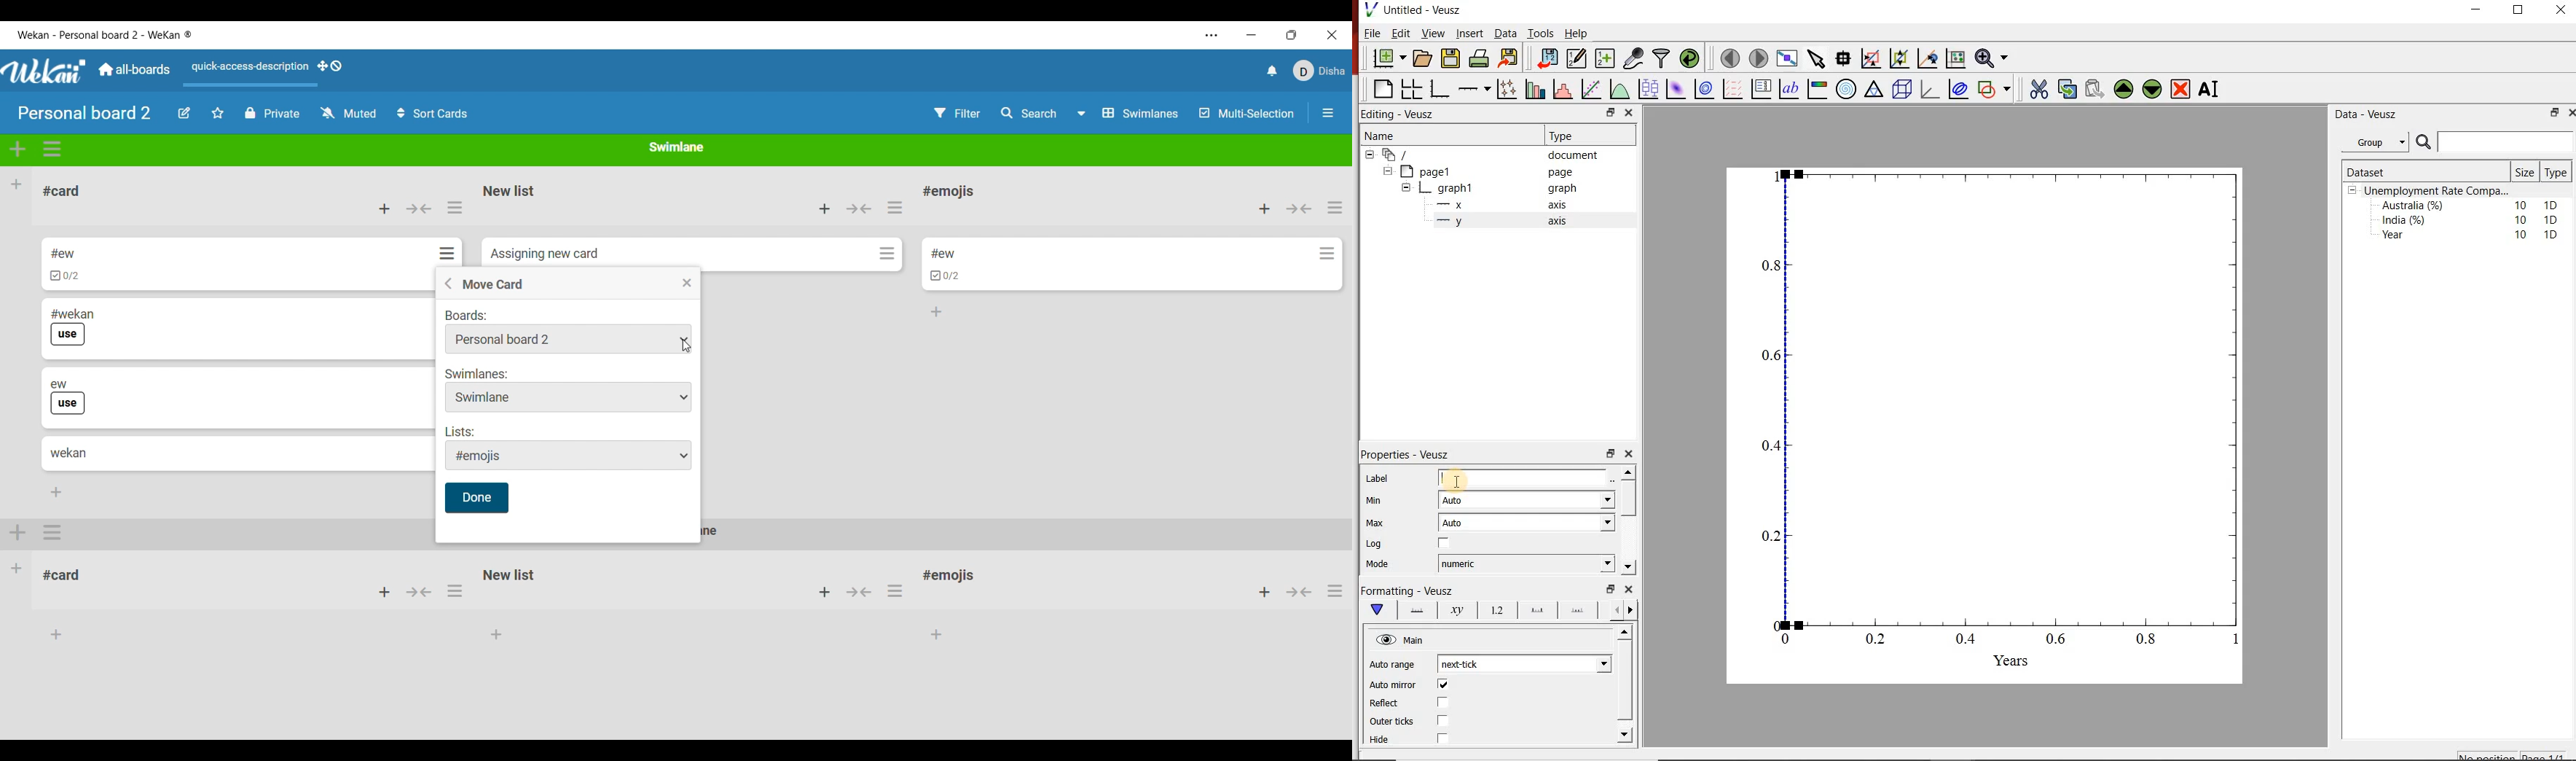 This screenshot has height=784, width=2576. Describe the element at coordinates (330, 66) in the screenshot. I see `Show desktop drag handles` at that location.